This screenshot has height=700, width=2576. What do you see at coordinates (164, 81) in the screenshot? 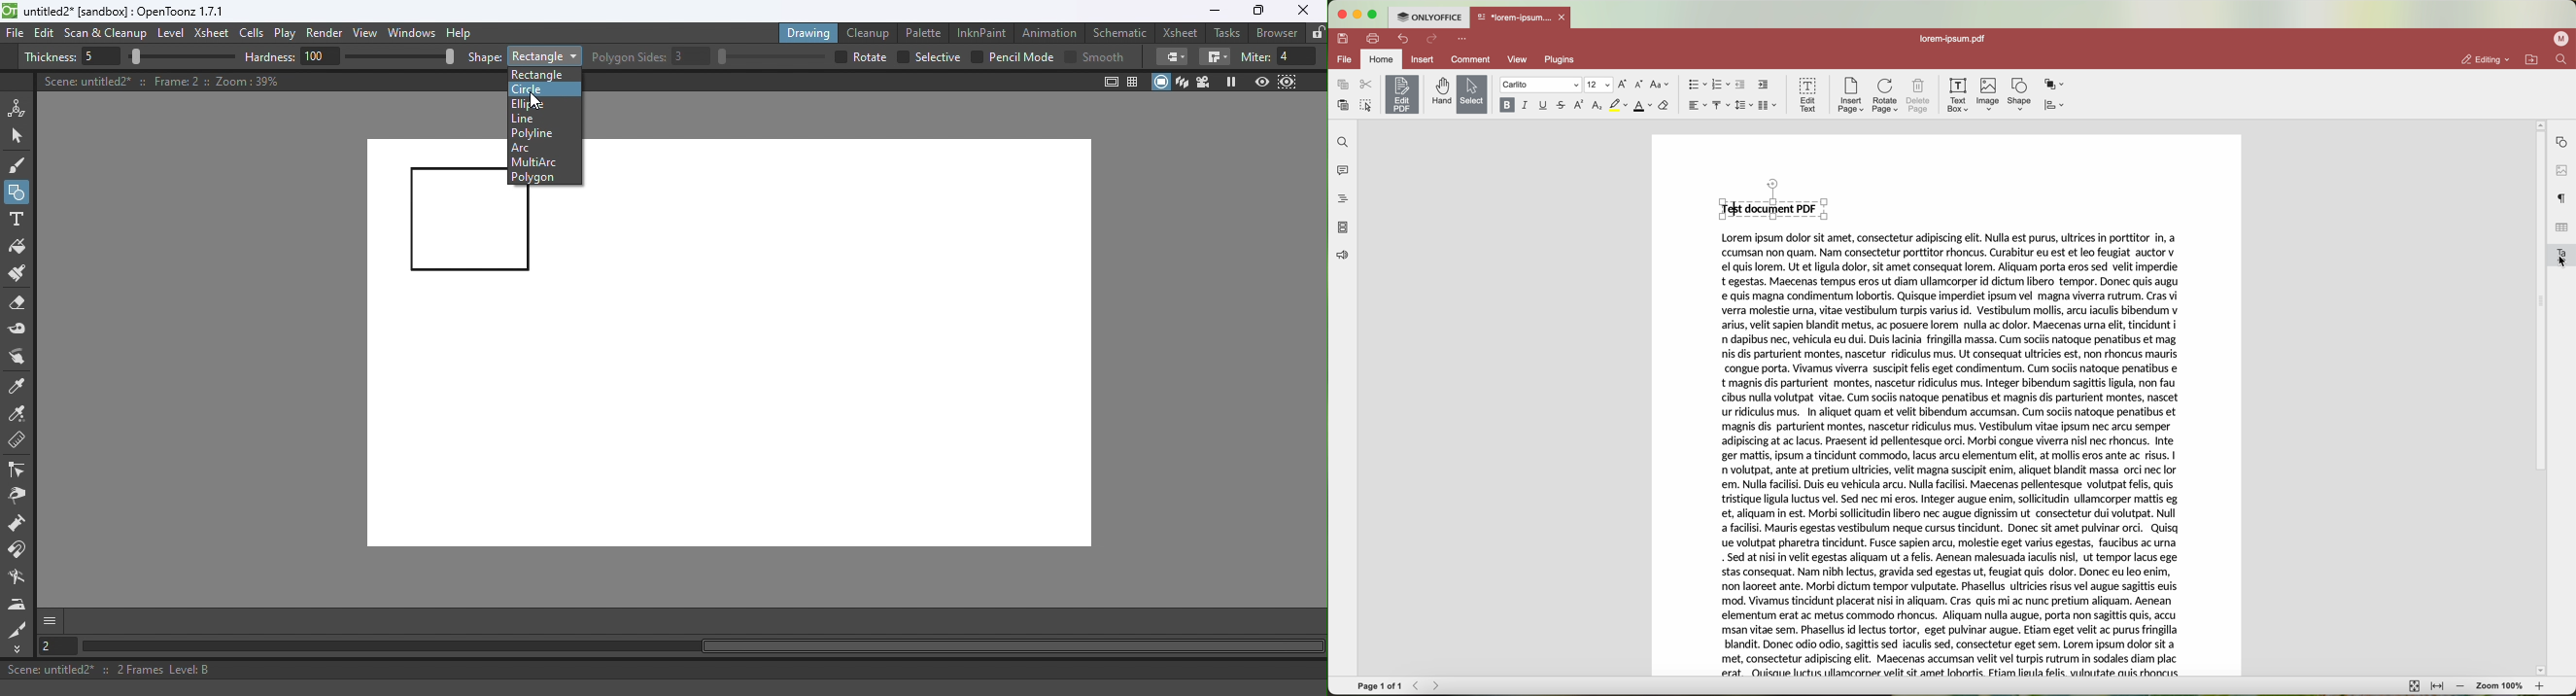
I see `Canvas details` at bounding box center [164, 81].